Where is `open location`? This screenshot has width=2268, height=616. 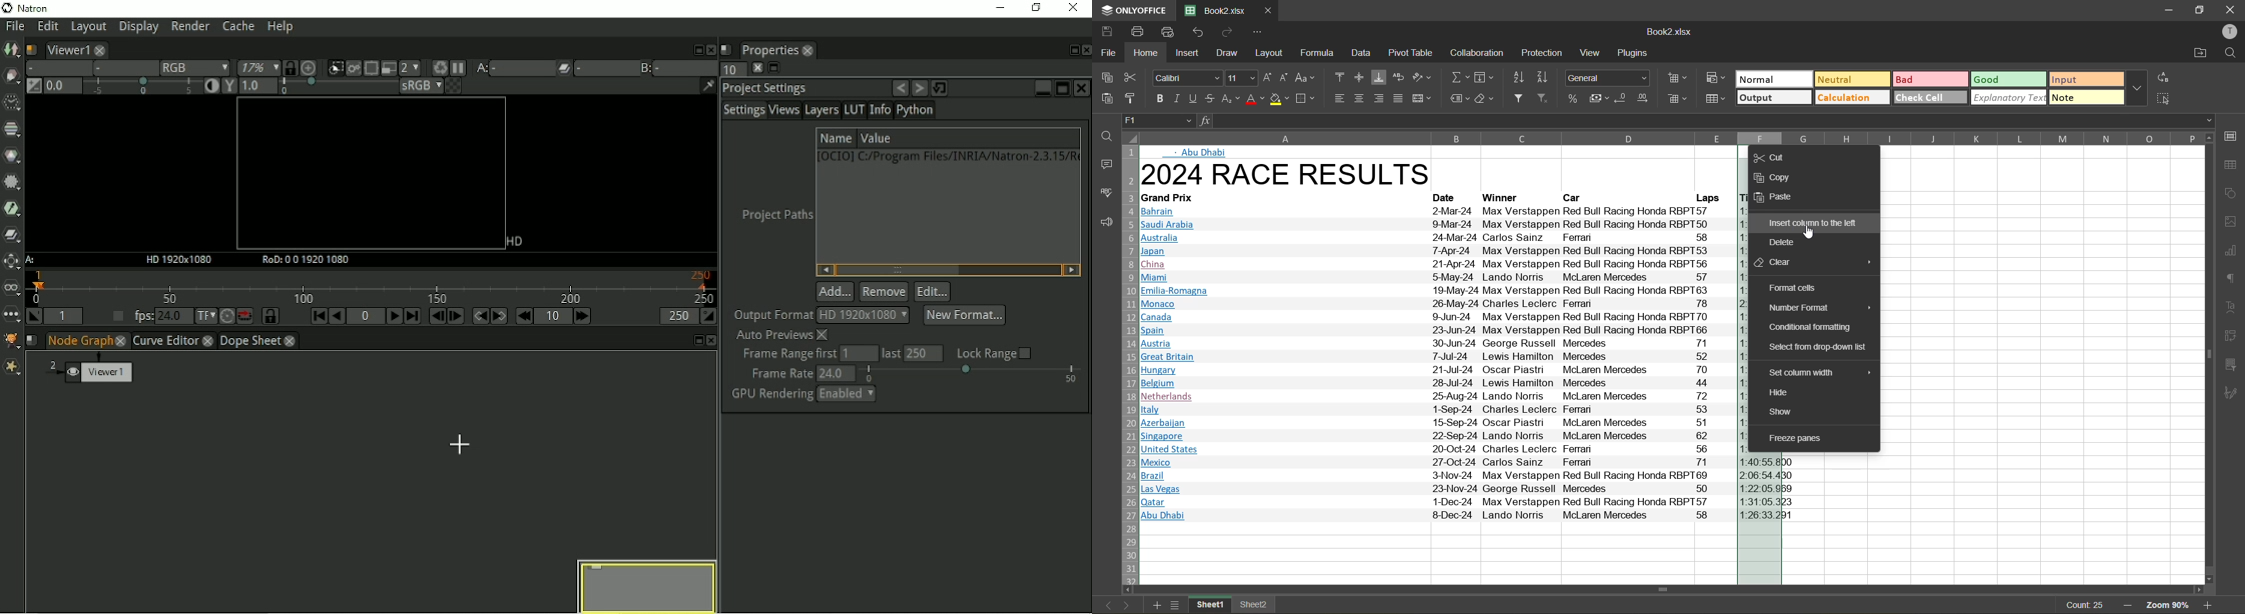 open location is located at coordinates (2198, 52).